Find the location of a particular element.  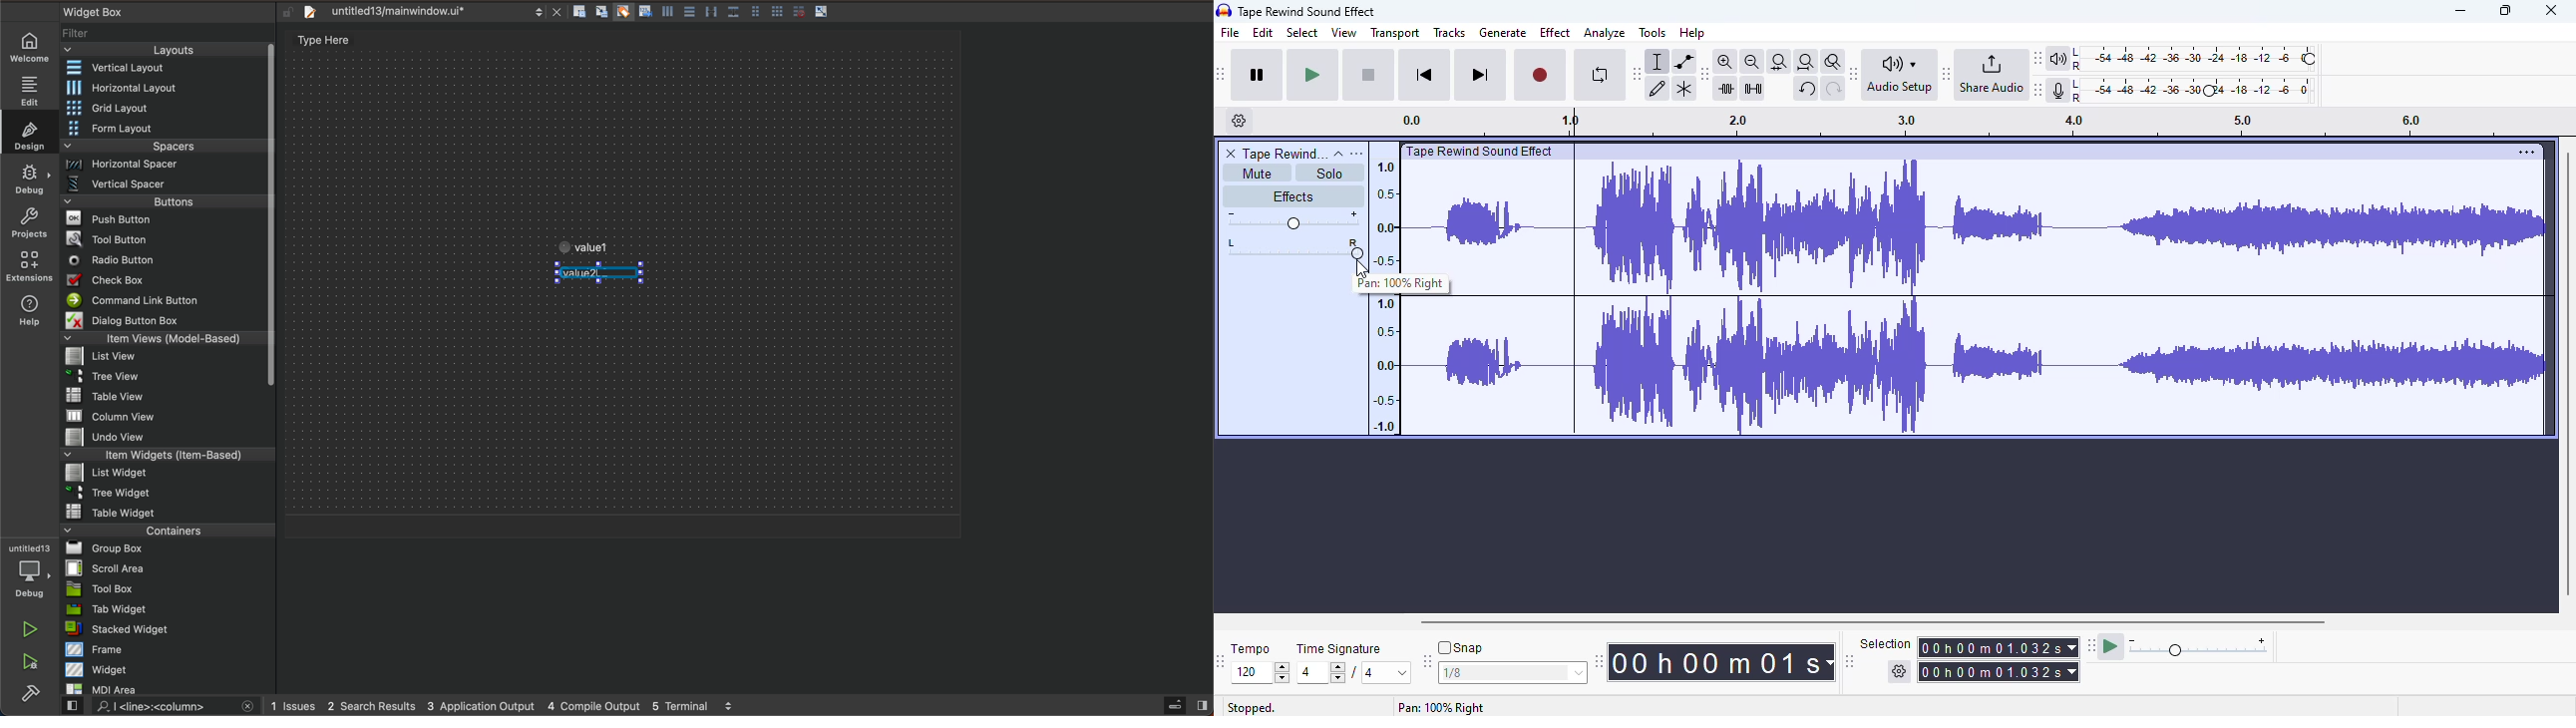

120 is located at coordinates (1260, 673).